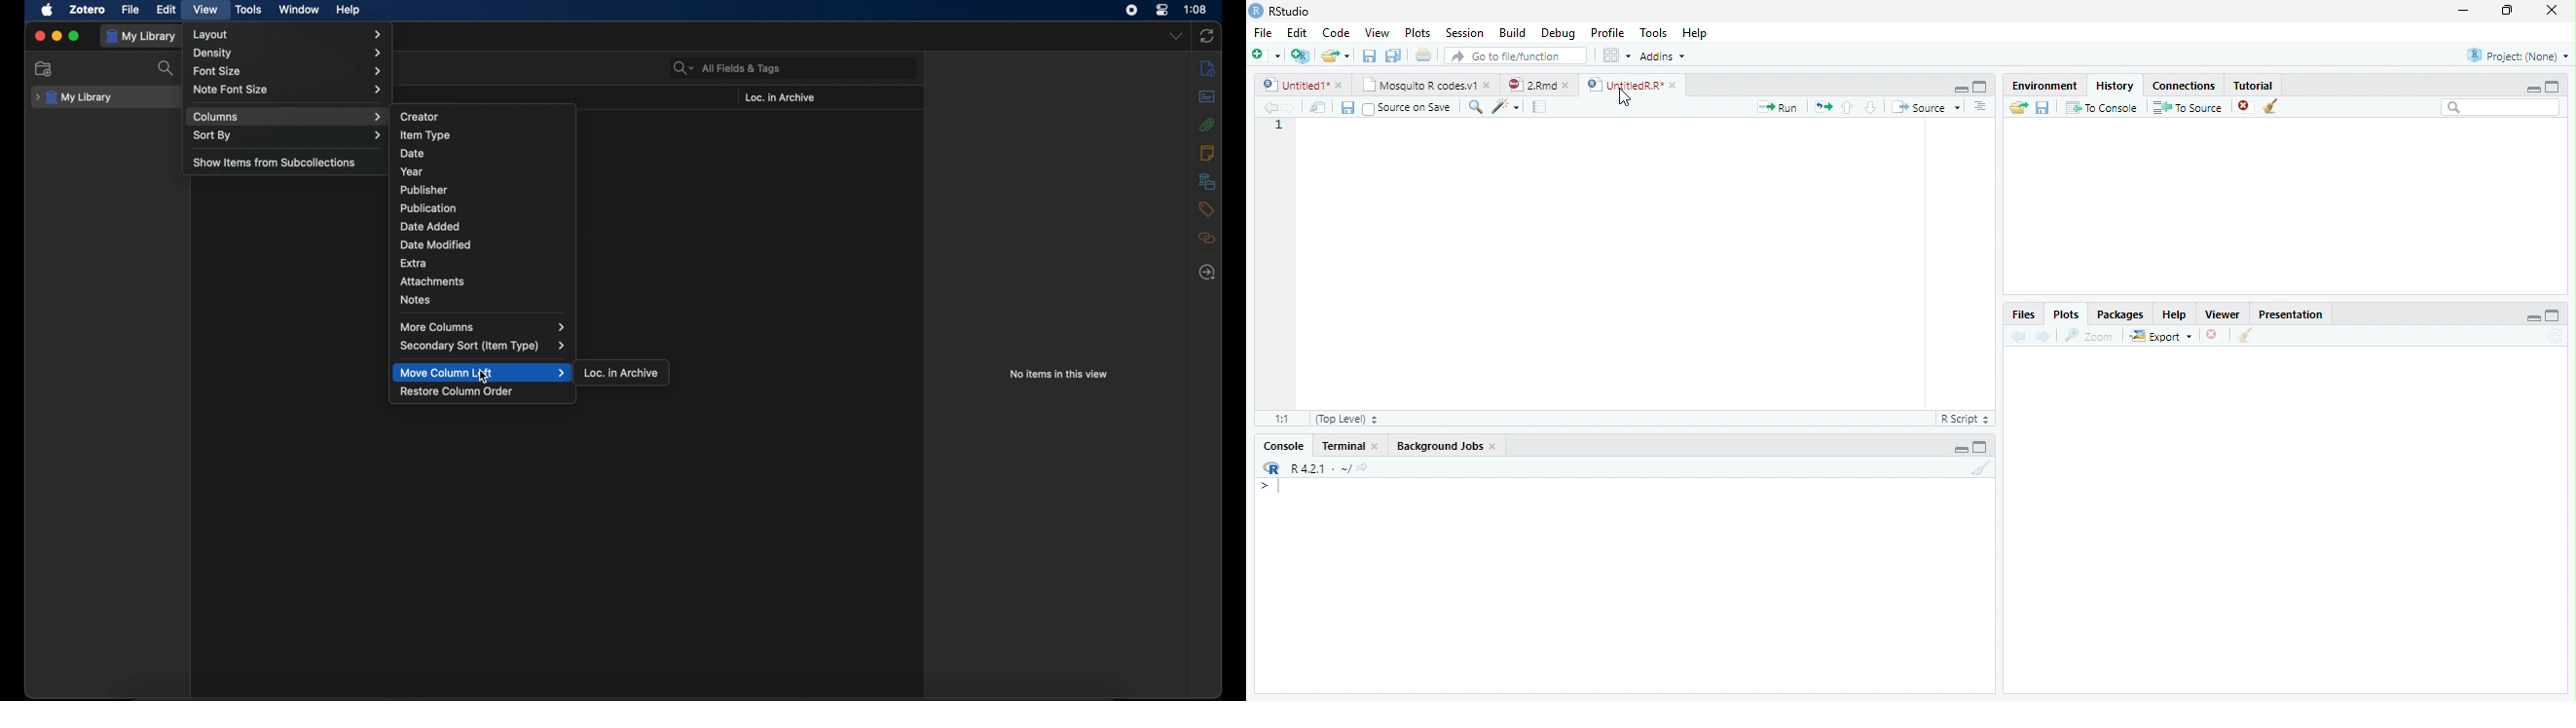 This screenshot has height=728, width=2576. Describe the element at coordinates (1636, 84) in the screenshot. I see `UntitiledR.R` at that location.